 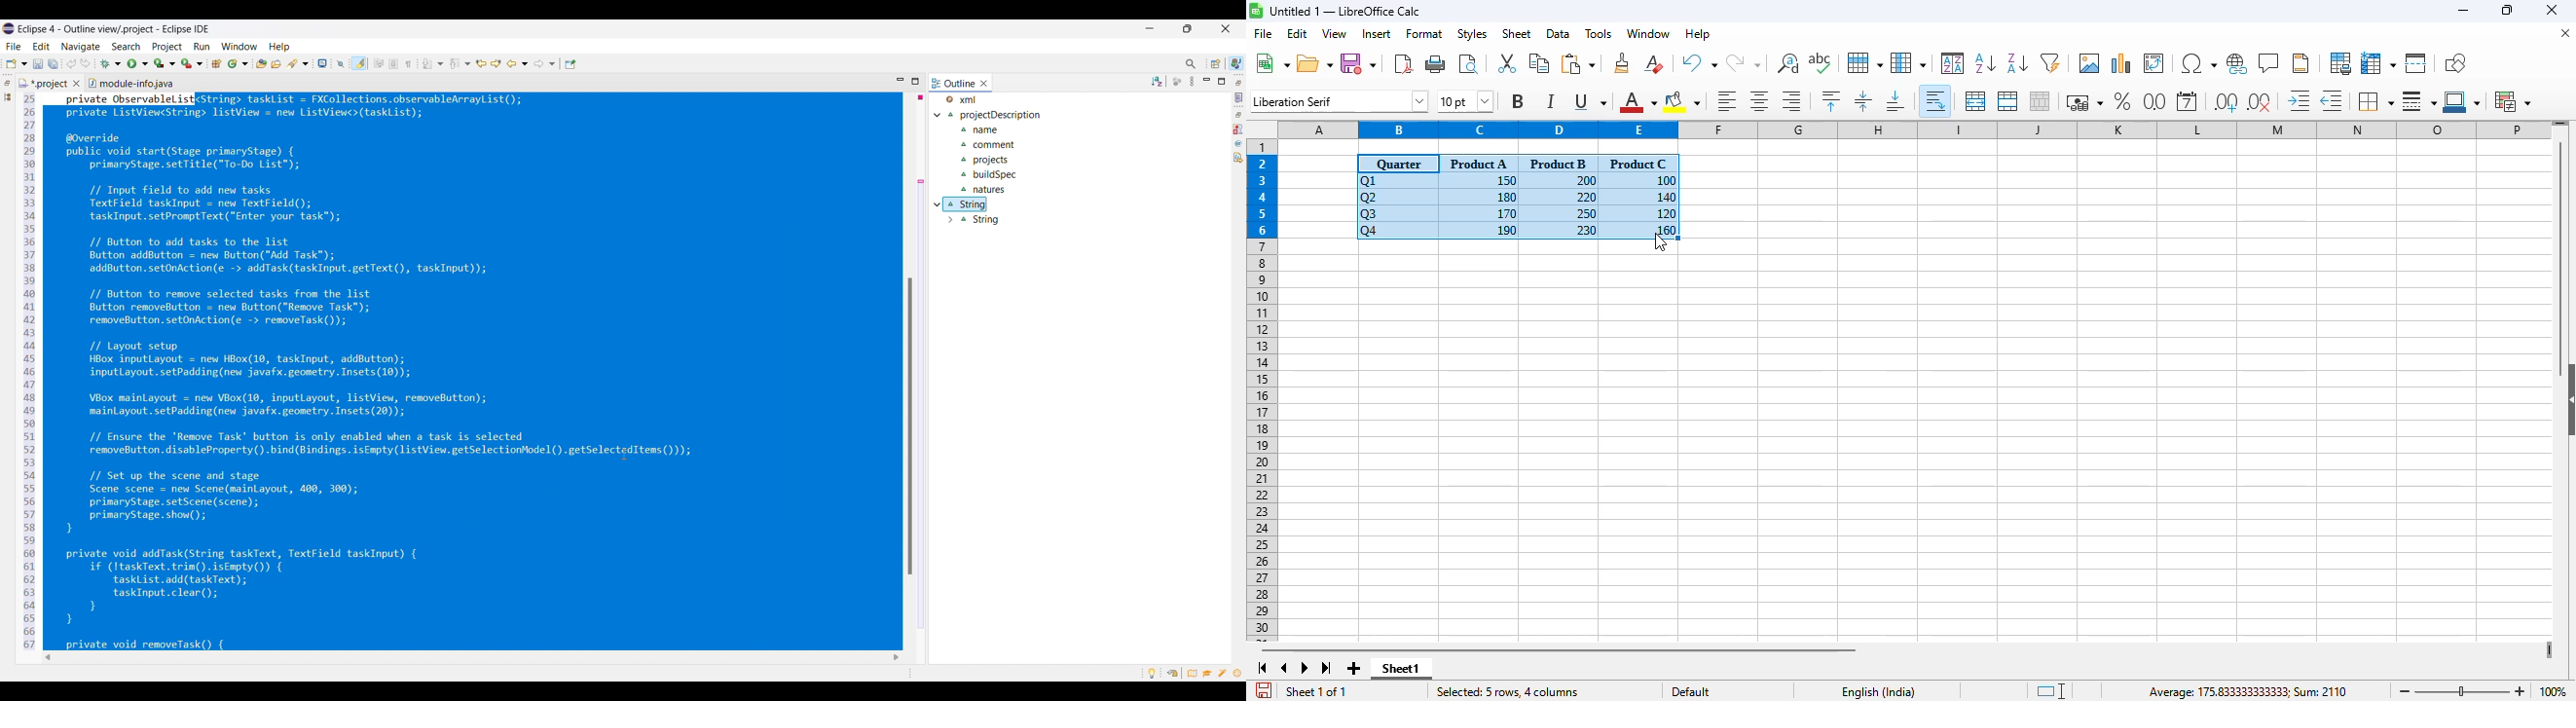 I want to click on italic, so click(x=1550, y=101).